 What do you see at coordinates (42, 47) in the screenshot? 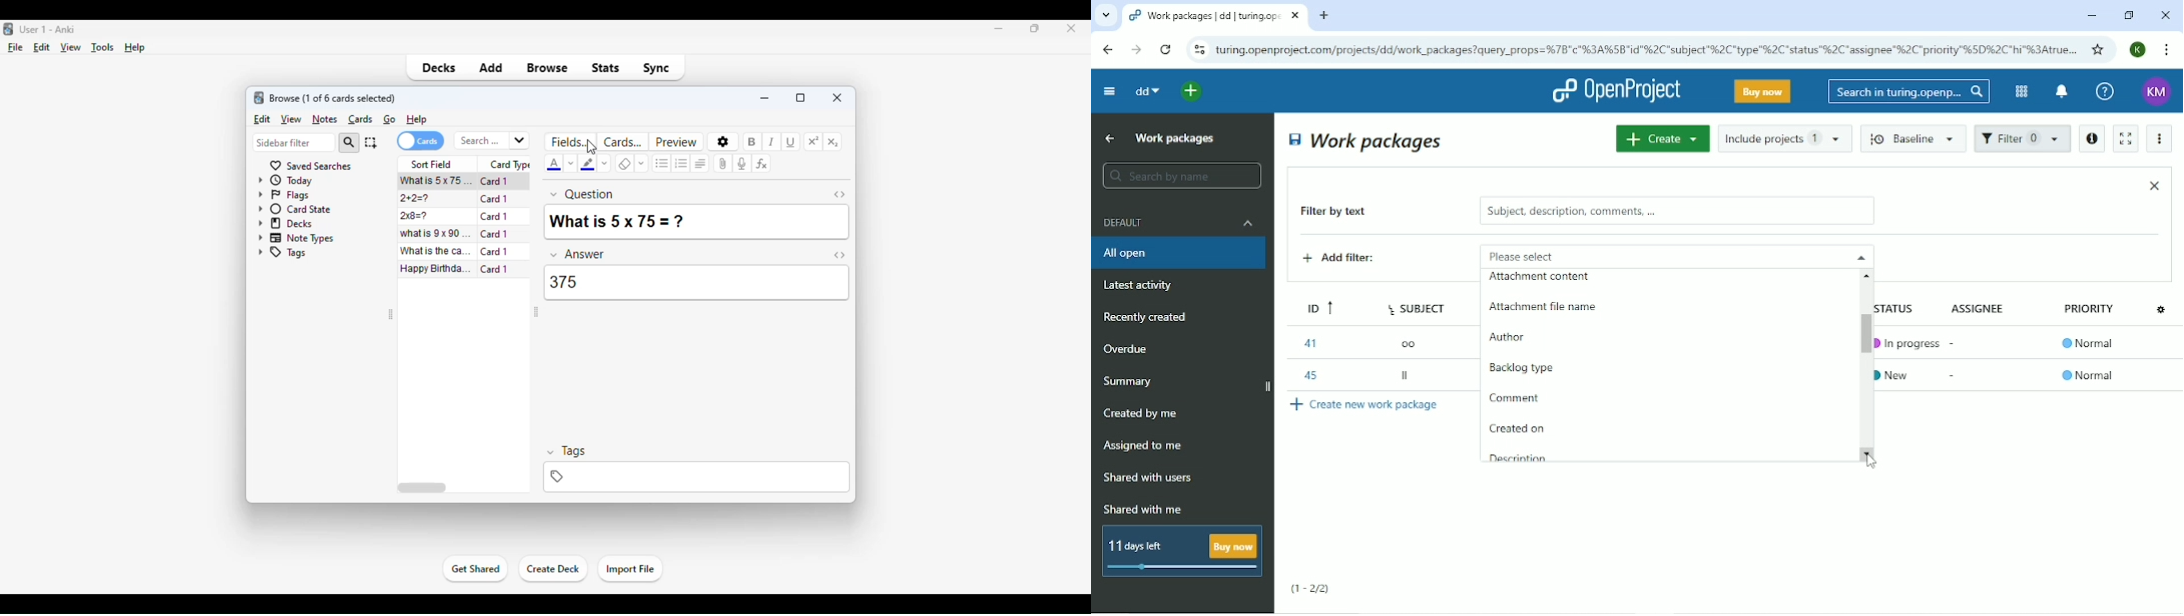
I see `edit` at bounding box center [42, 47].